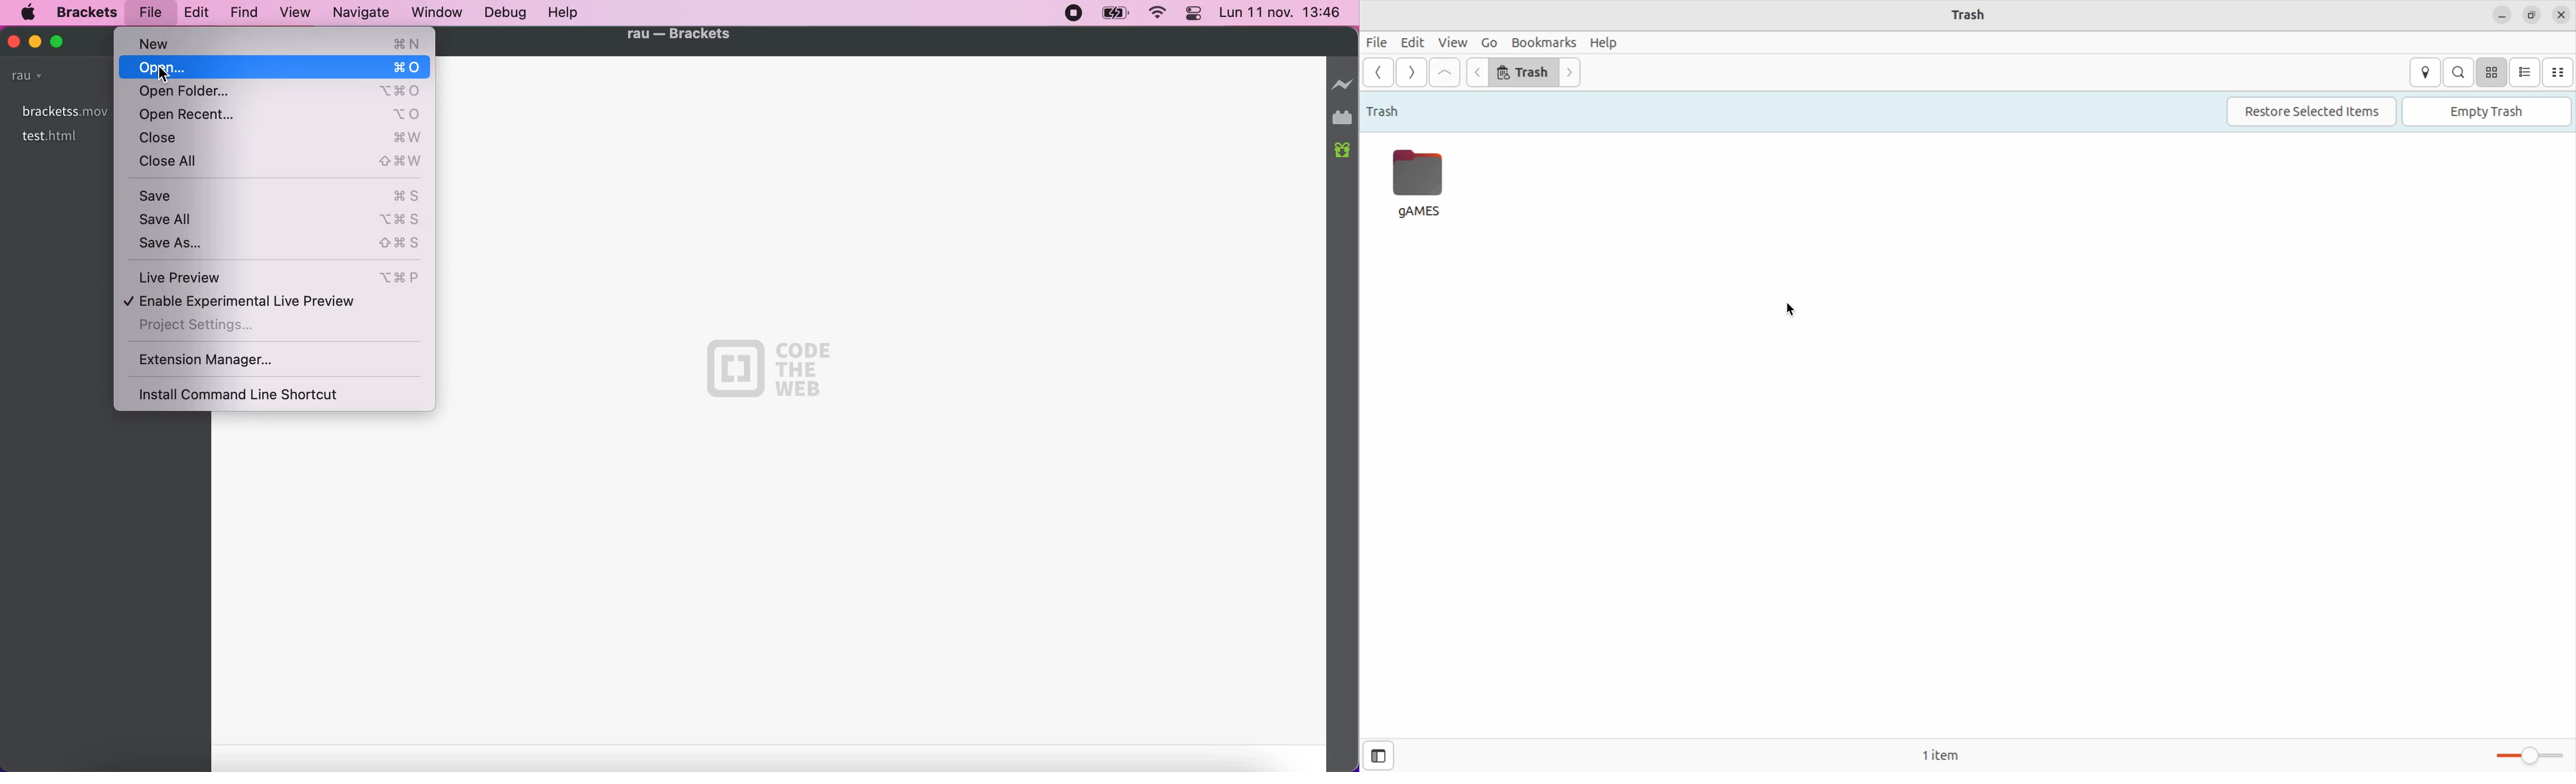 The height and width of the screenshot is (784, 2576). I want to click on navigate, so click(363, 13).